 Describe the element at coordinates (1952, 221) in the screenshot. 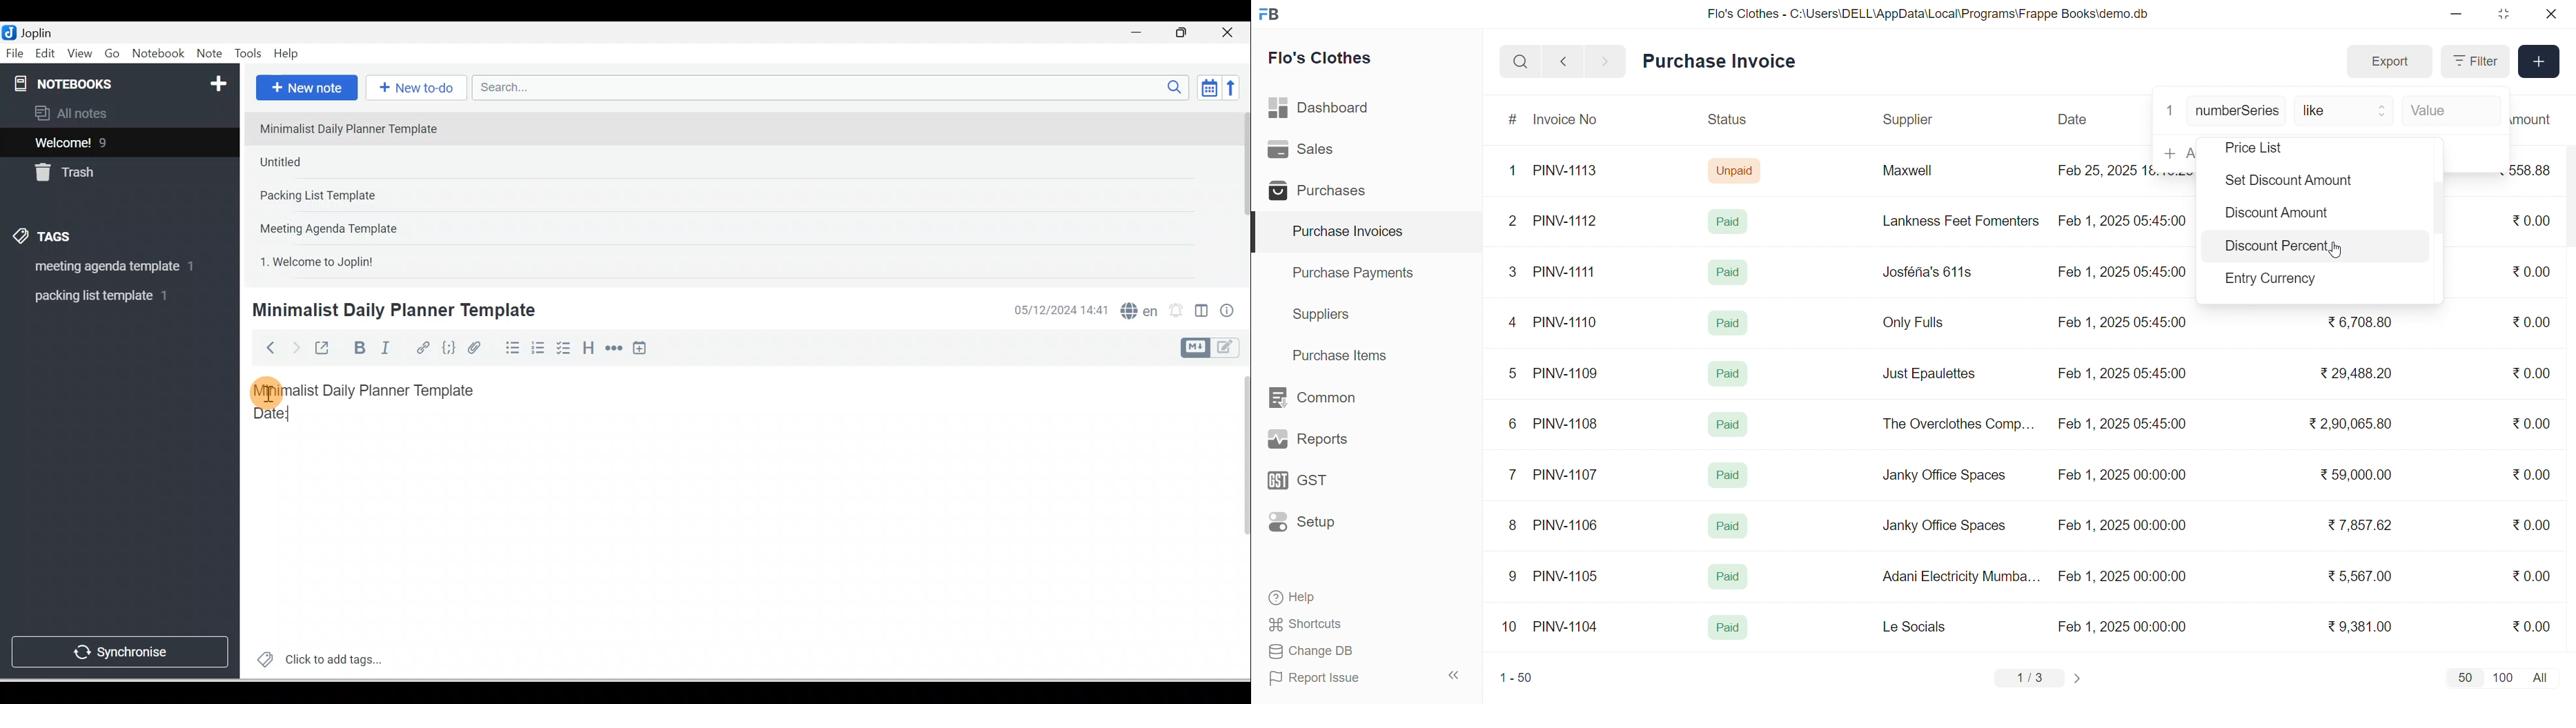

I see `Lankness Feet Fomenters` at that location.